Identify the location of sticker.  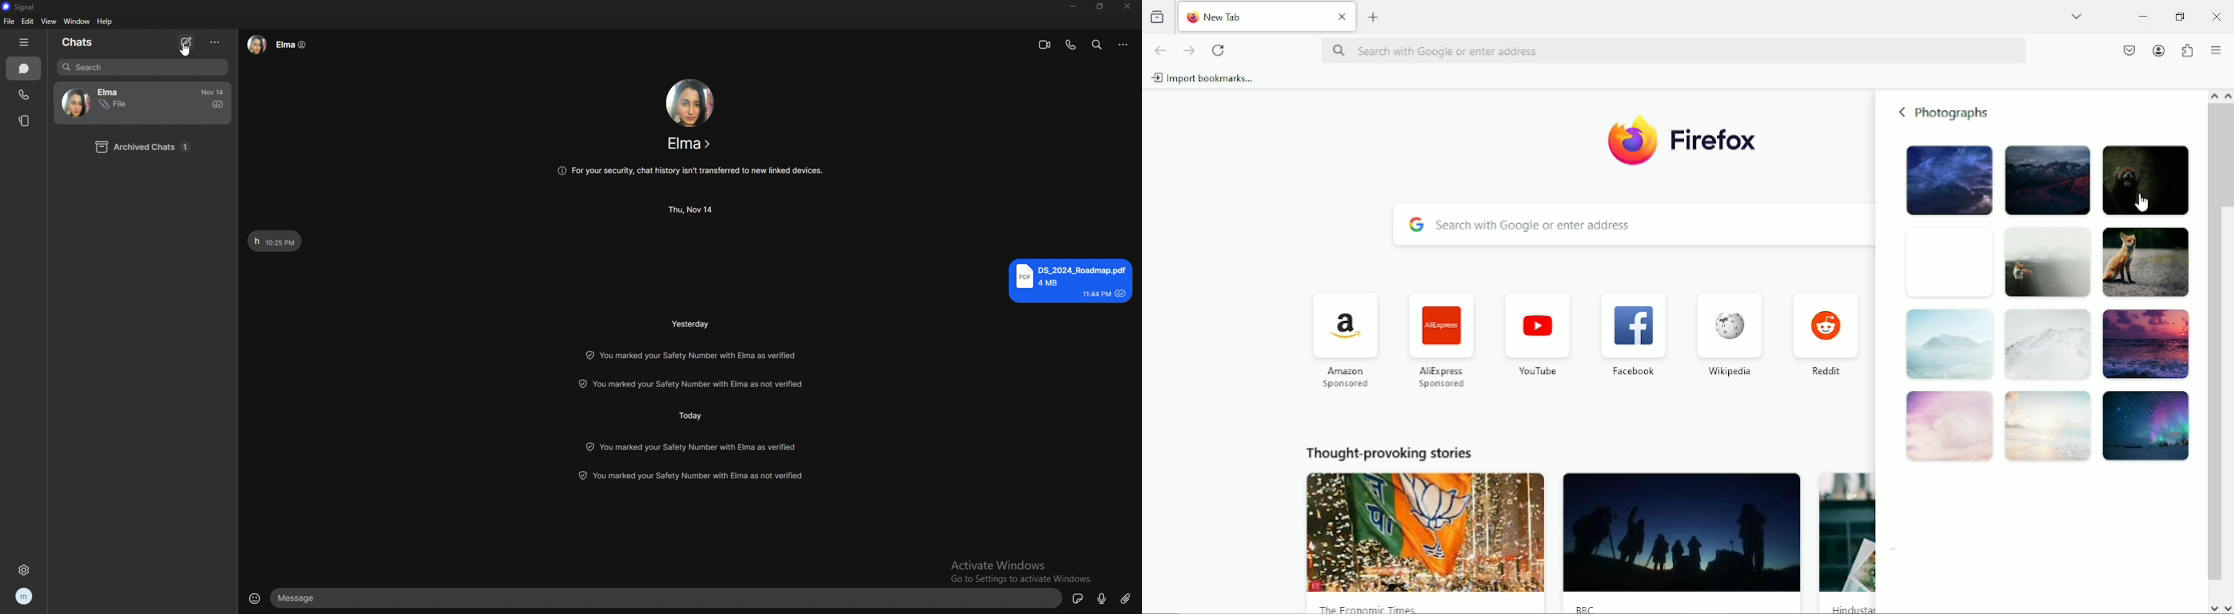
(1079, 598).